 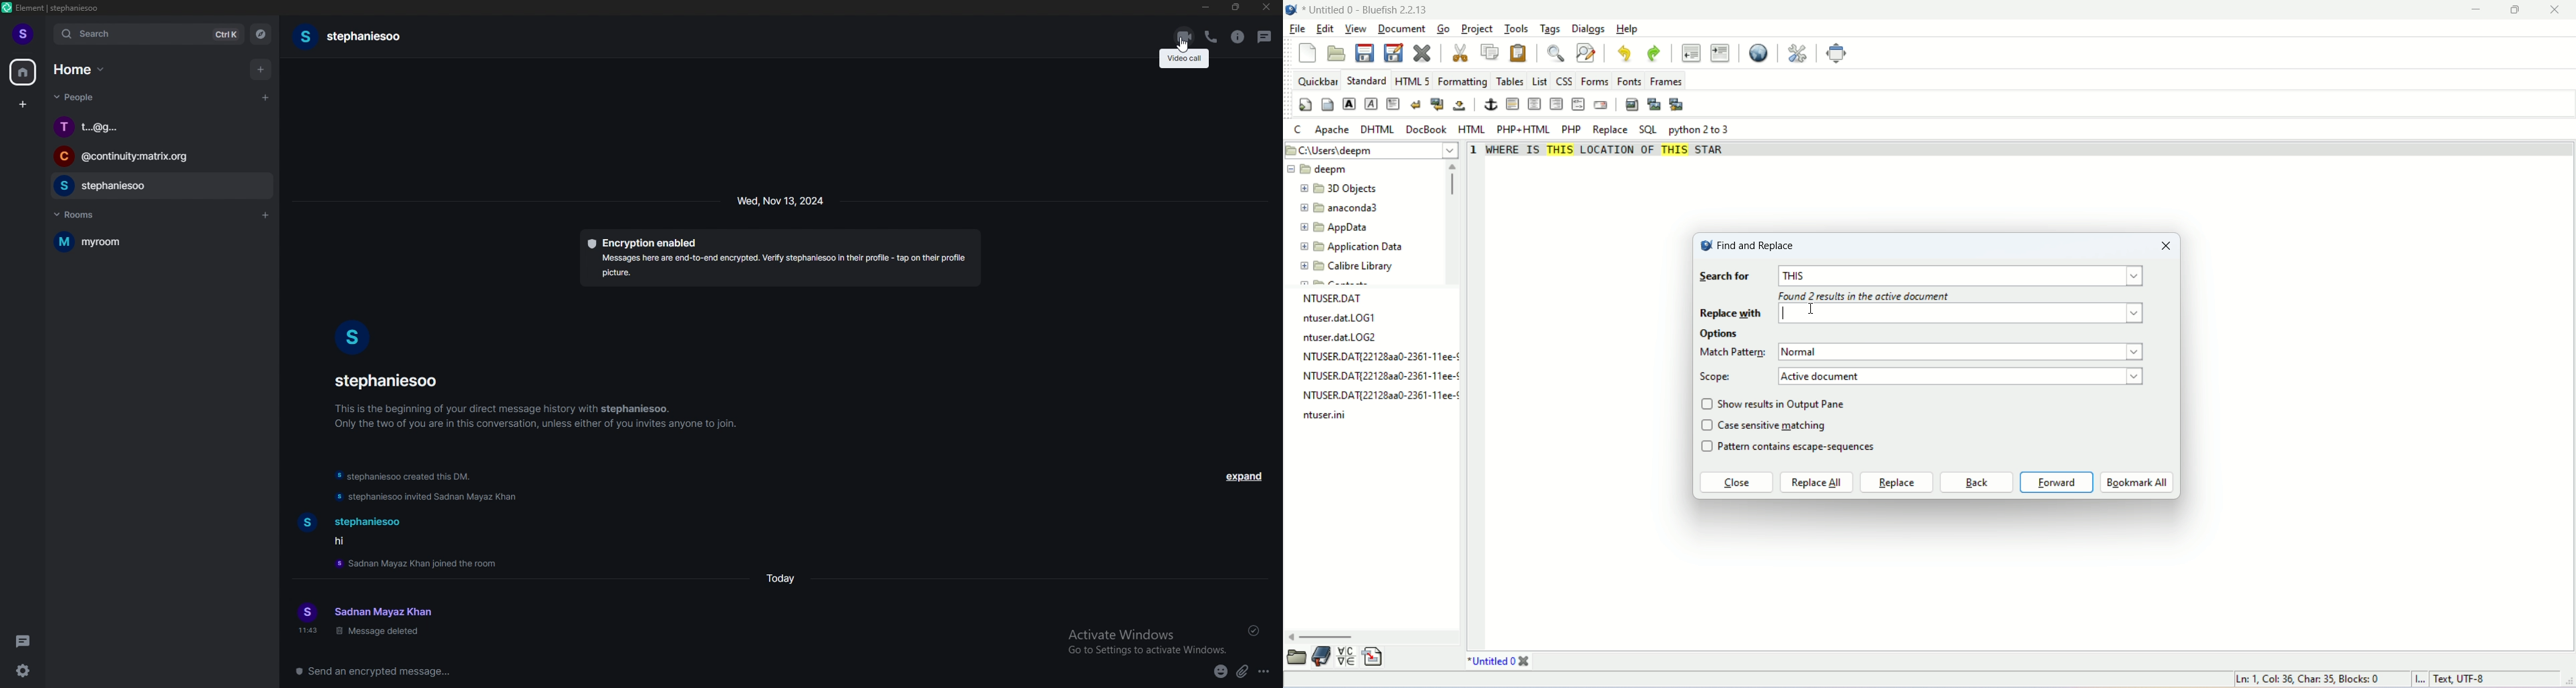 What do you see at coordinates (537, 415) in the screenshot?
I see `info` at bounding box center [537, 415].